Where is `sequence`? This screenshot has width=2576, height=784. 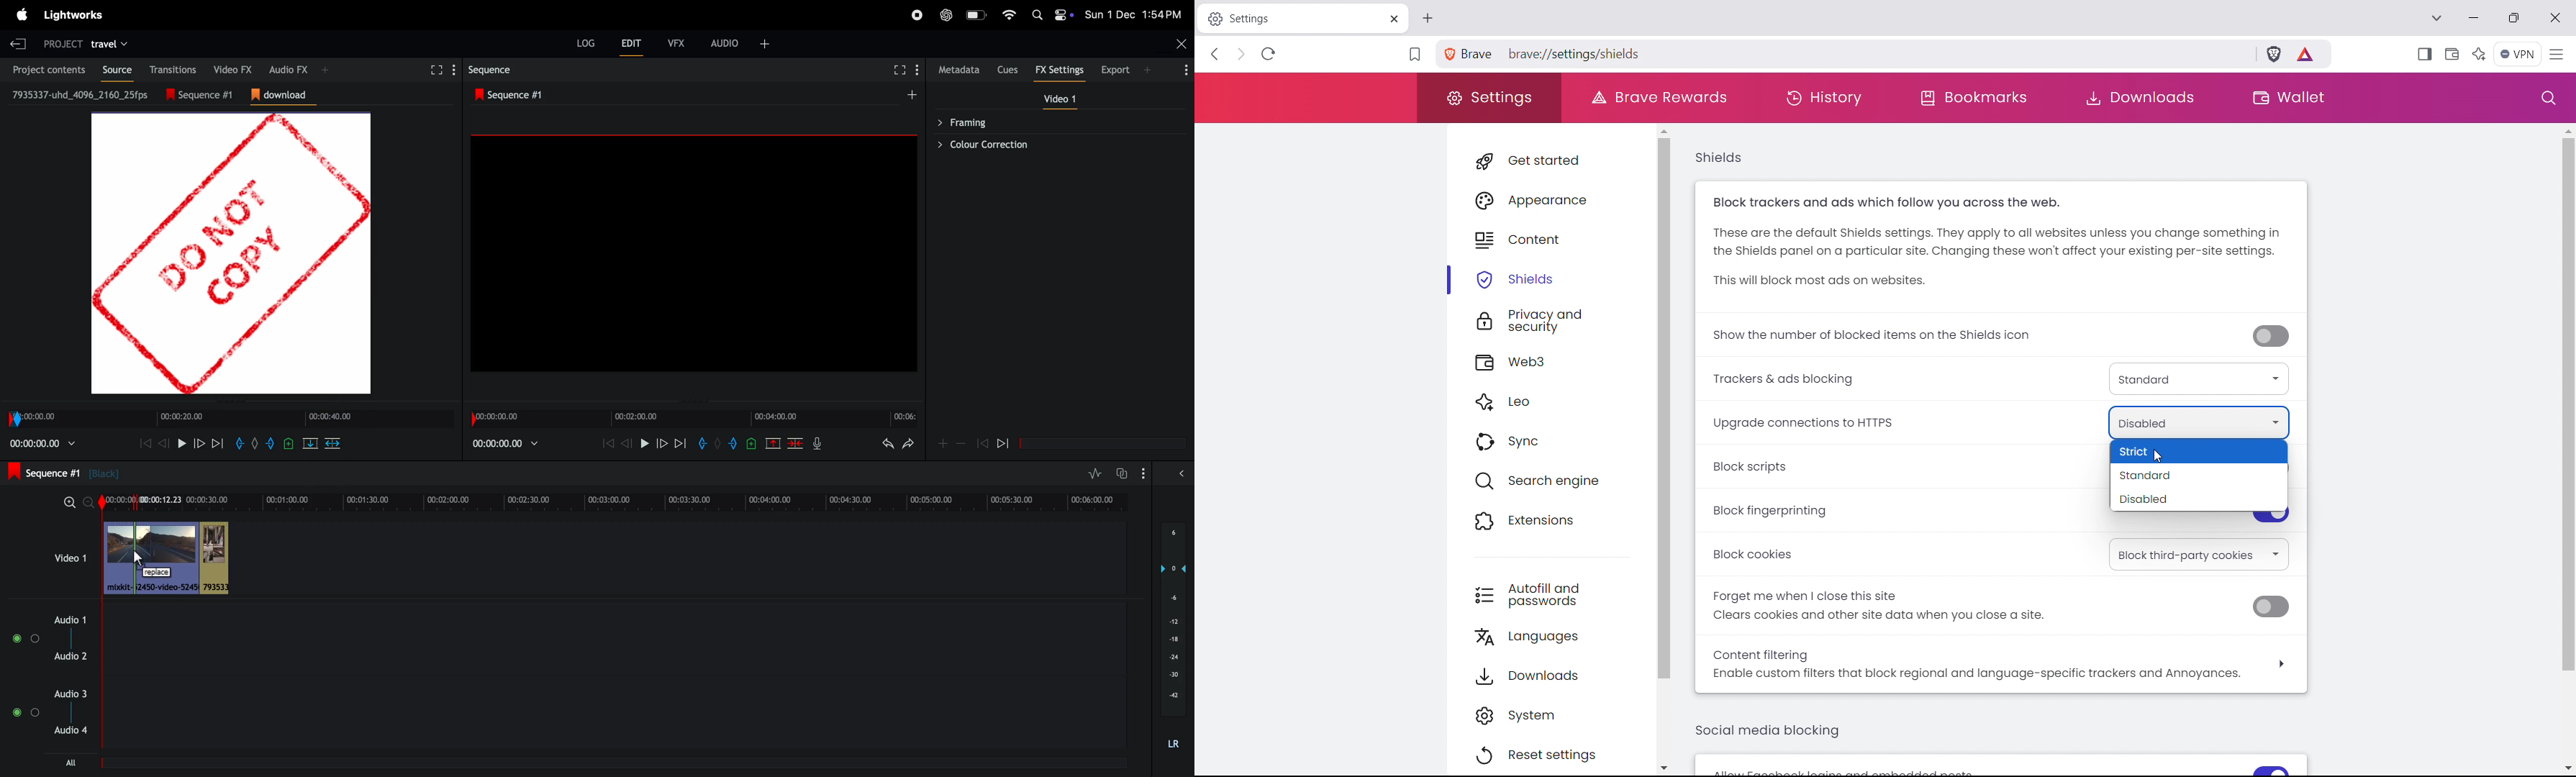
sequence is located at coordinates (492, 70).